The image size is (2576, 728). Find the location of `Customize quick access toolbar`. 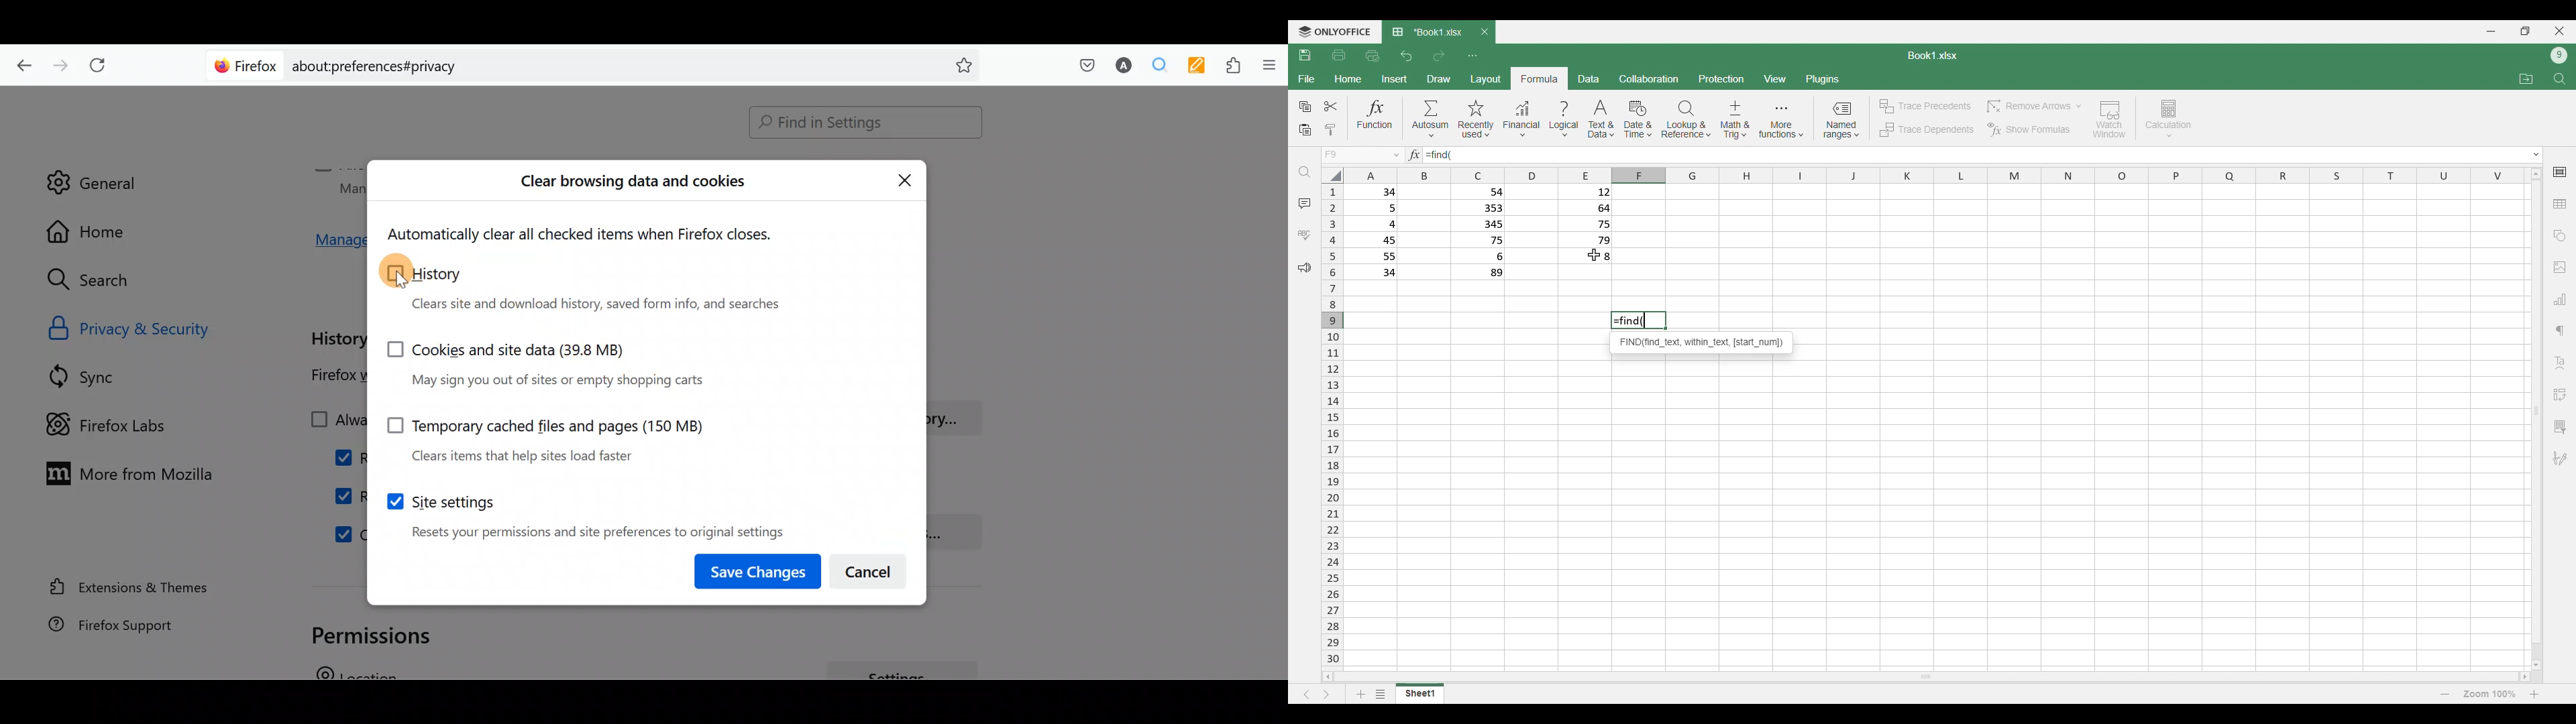

Customize quick access toolbar is located at coordinates (1472, 56).